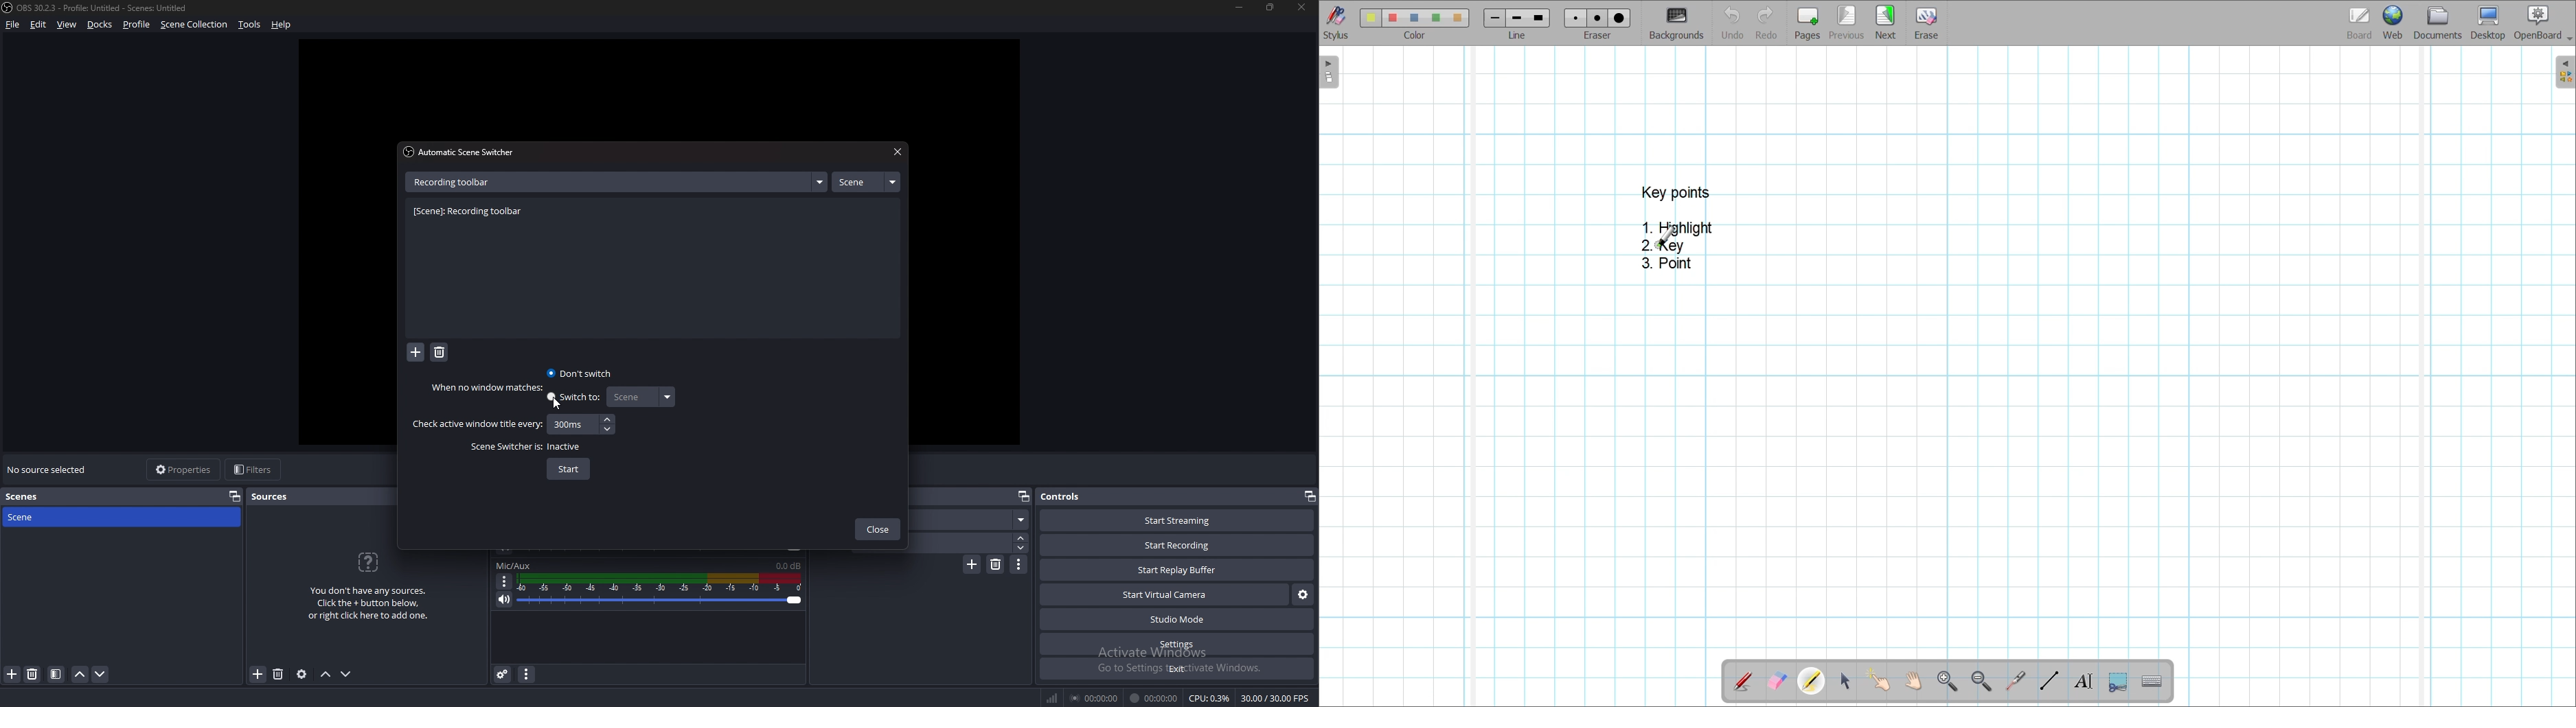 Image resolution: width=2576 pixels, height=728 pixels. Describe the element at coordinates (282, 25) in the screenshot. I see `help` at that location.